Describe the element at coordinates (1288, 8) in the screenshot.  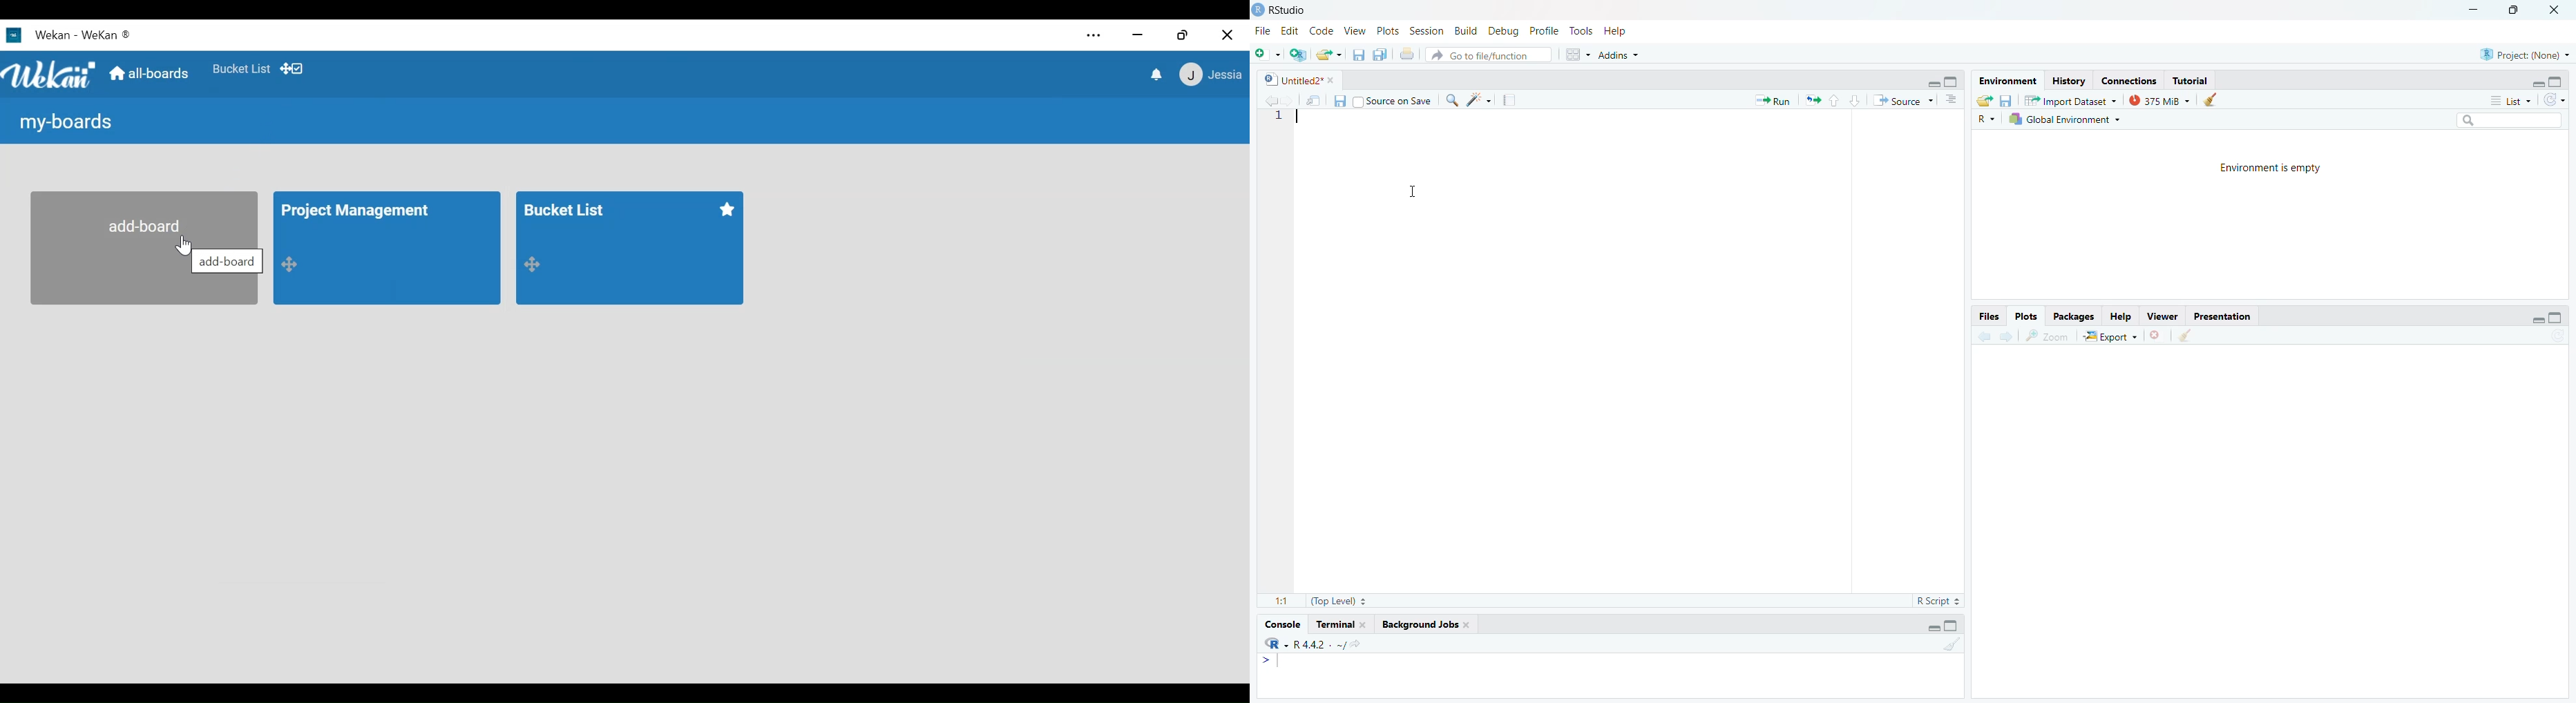
I see ` RStudio` at that location.